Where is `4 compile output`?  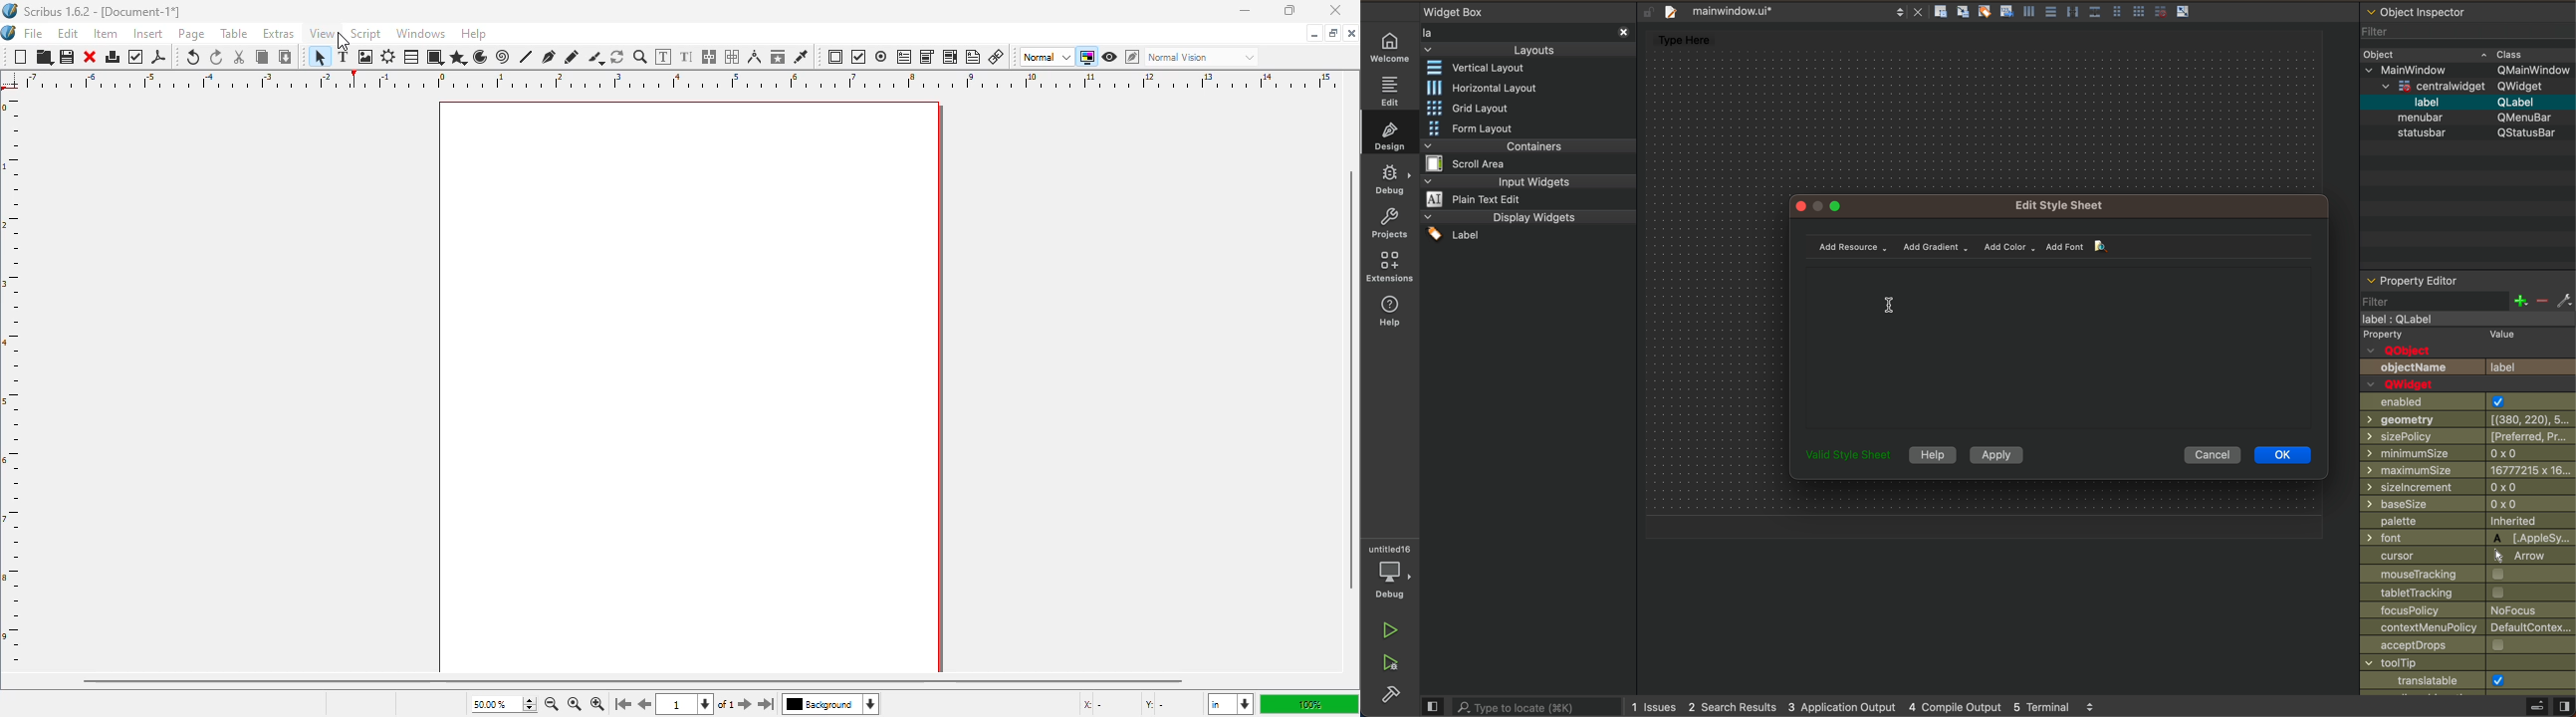
4 compile output is located at coordinates (1955, 705).